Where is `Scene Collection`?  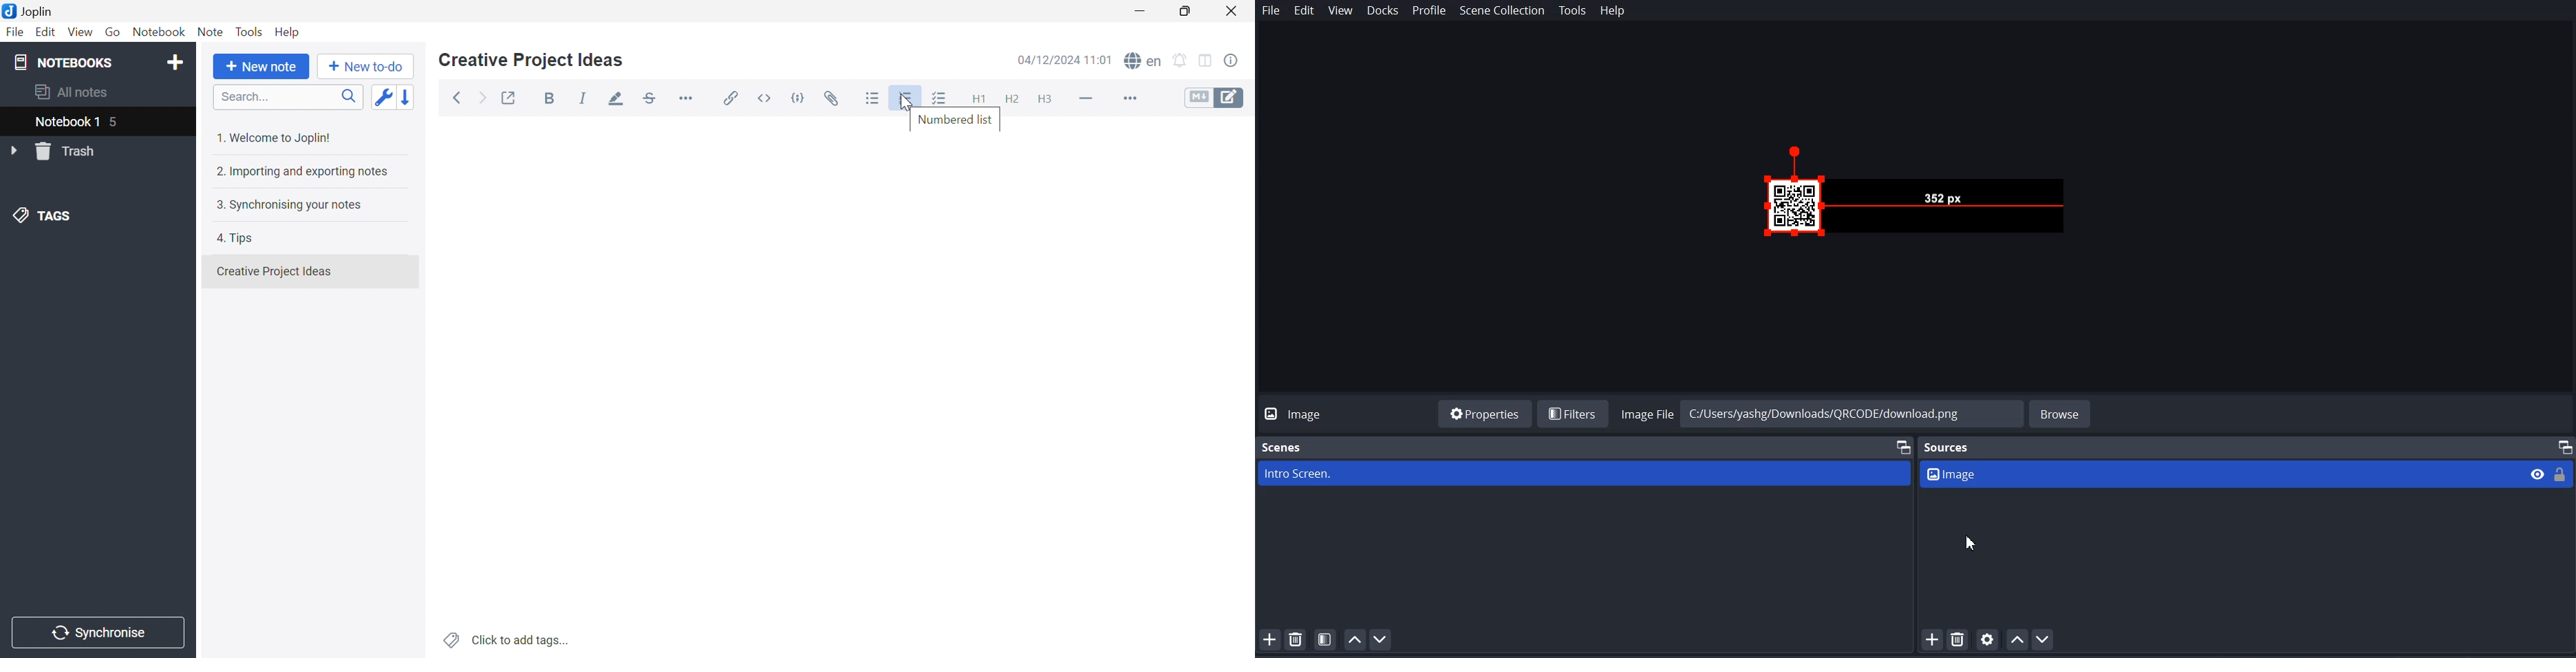
Scene Collection is located at coordinates (1503, 12).